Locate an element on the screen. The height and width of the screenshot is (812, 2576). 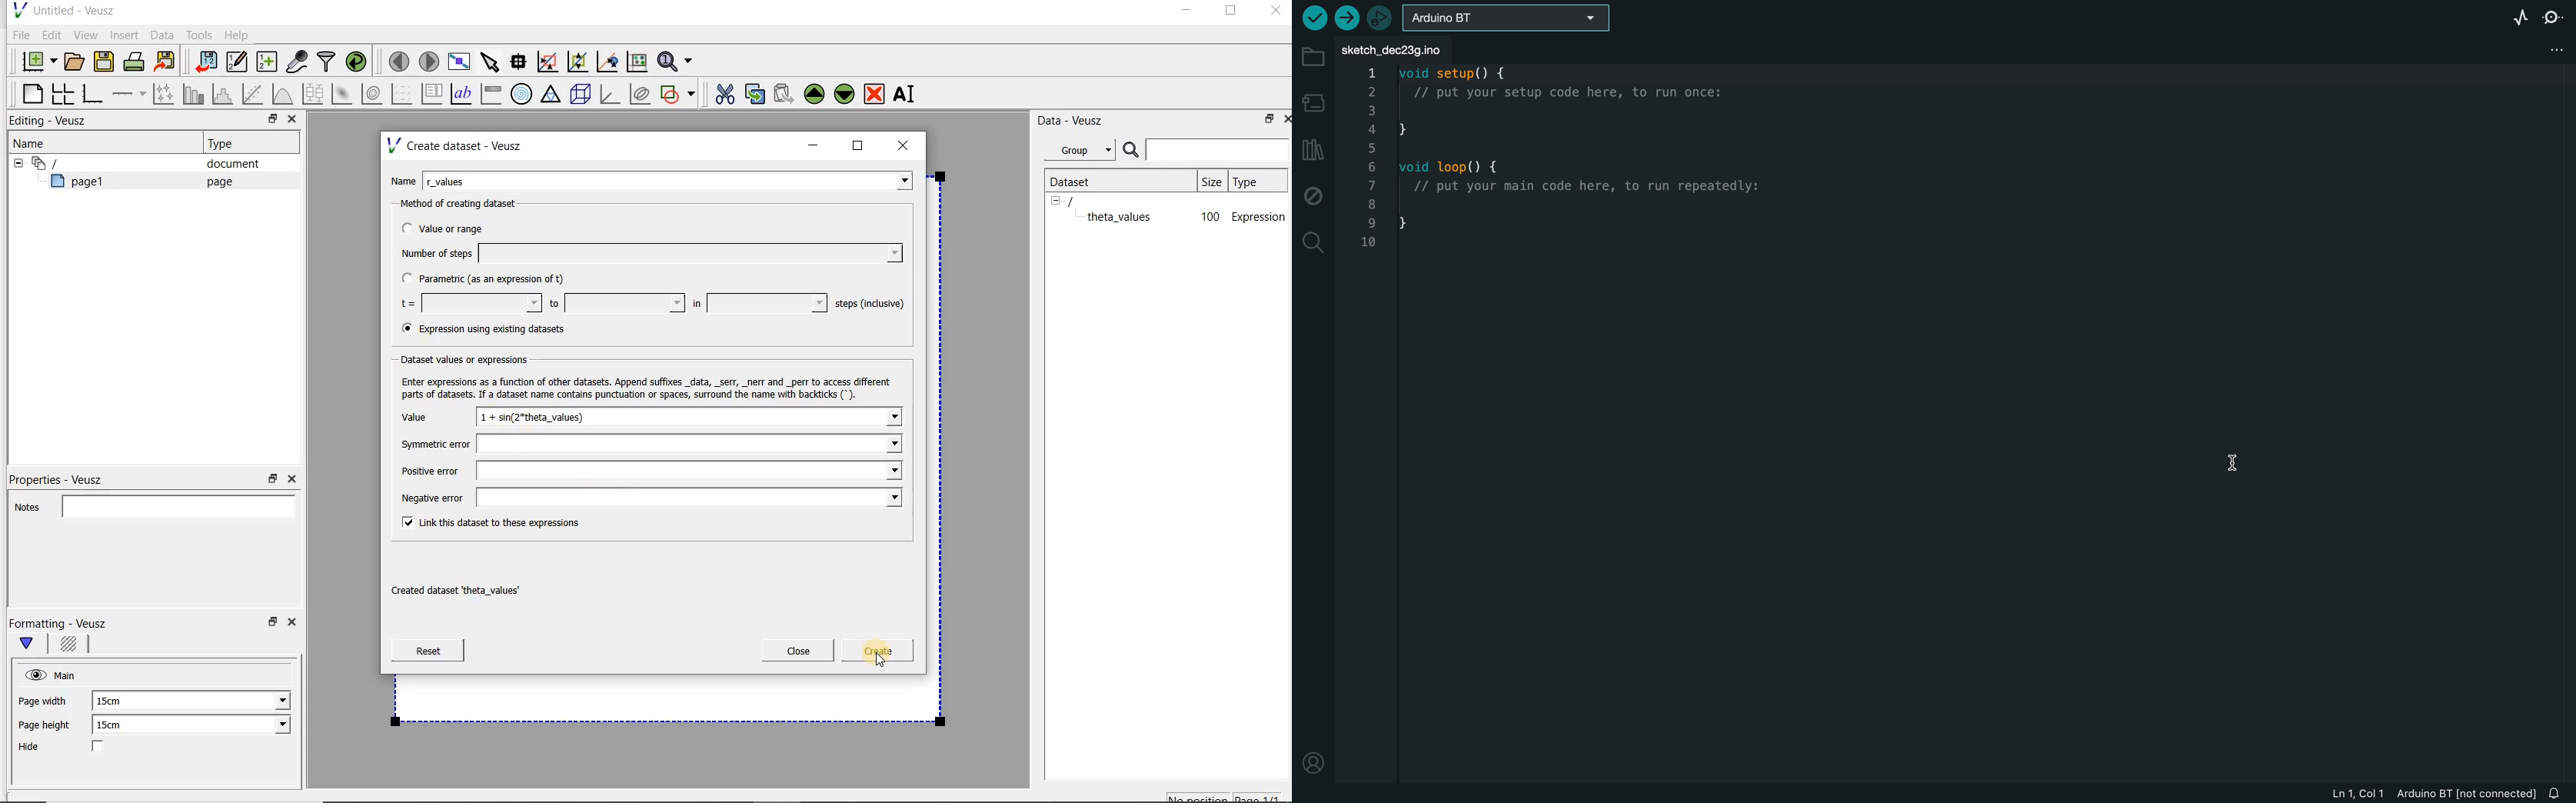
Link this dataset to these expressions is located at coordinates (488, 521).